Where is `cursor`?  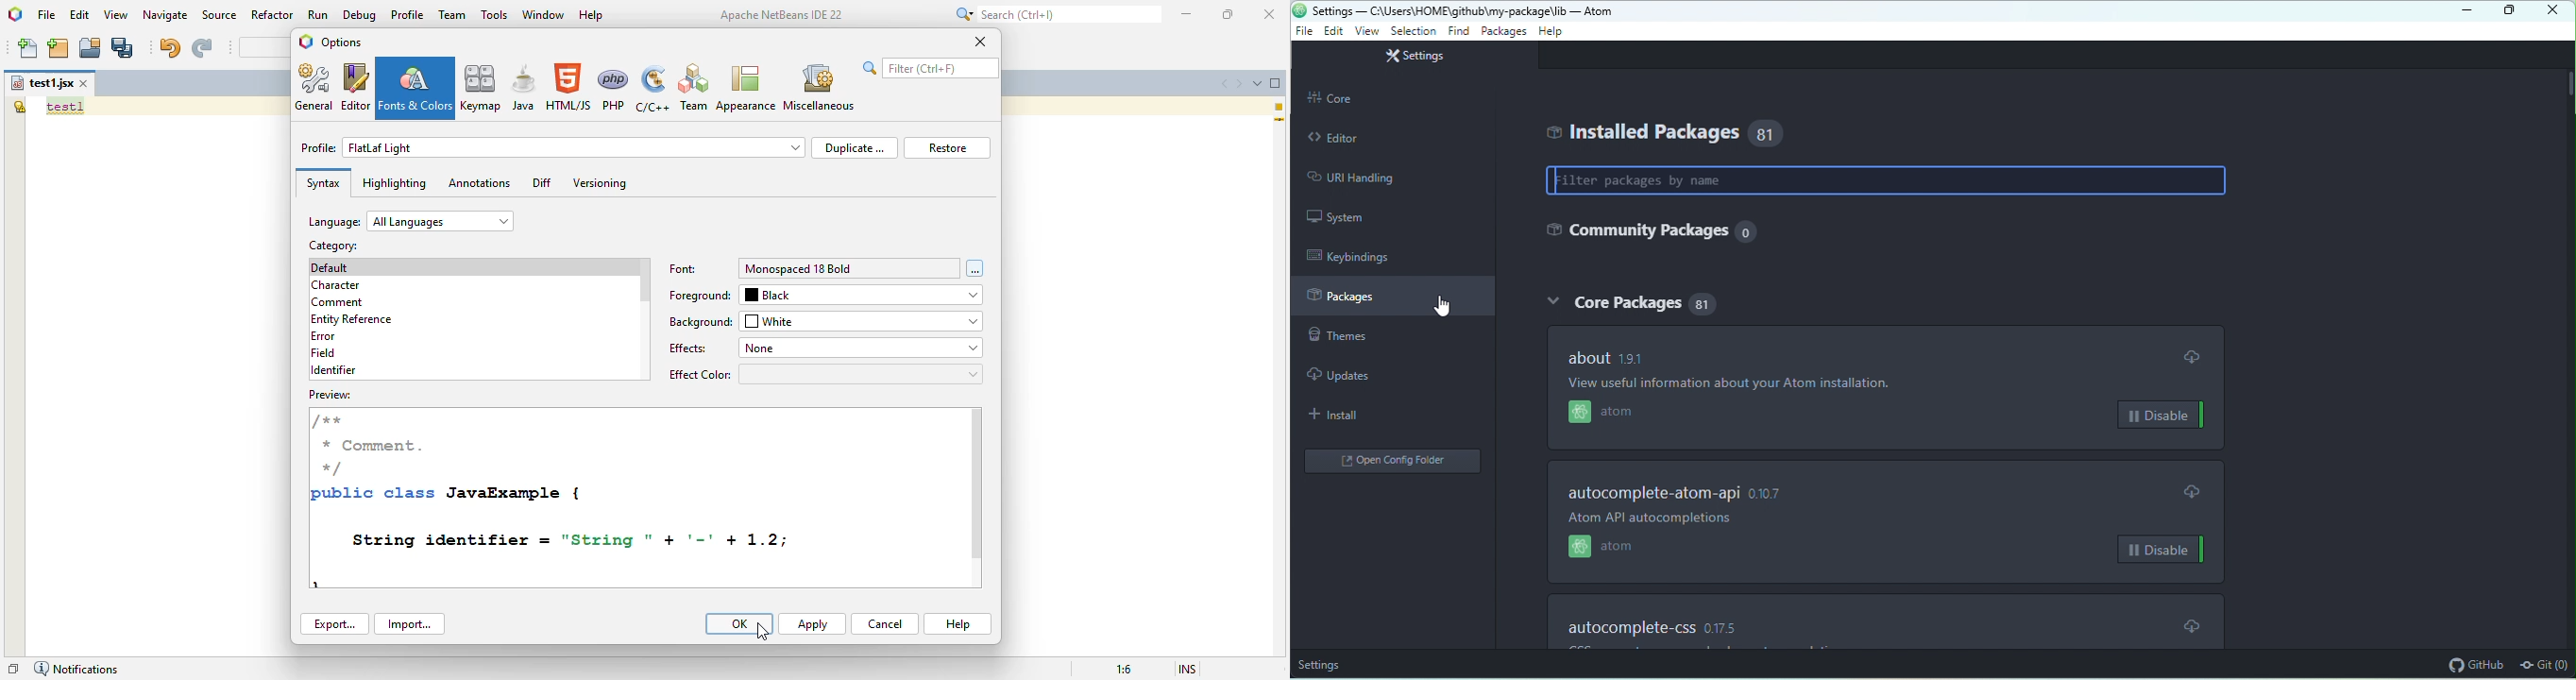
cursor is located at coordinates (763, 633).